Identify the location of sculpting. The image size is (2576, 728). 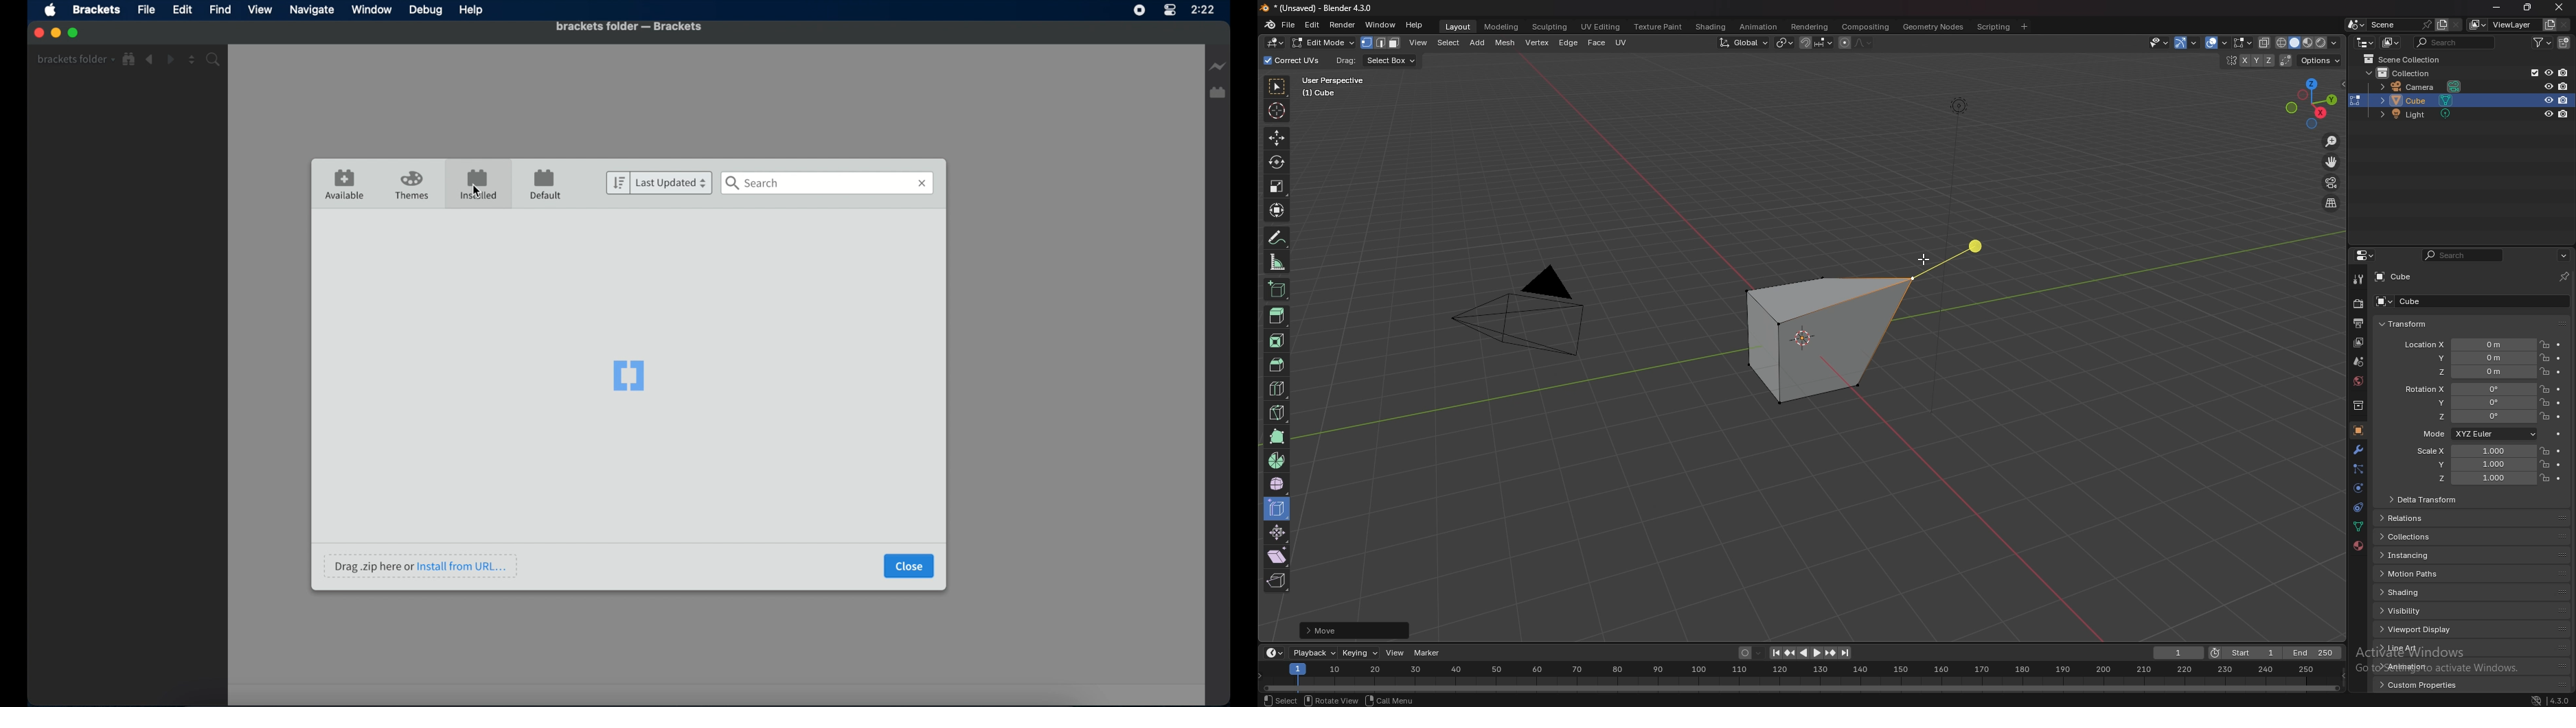
(1550, 27).